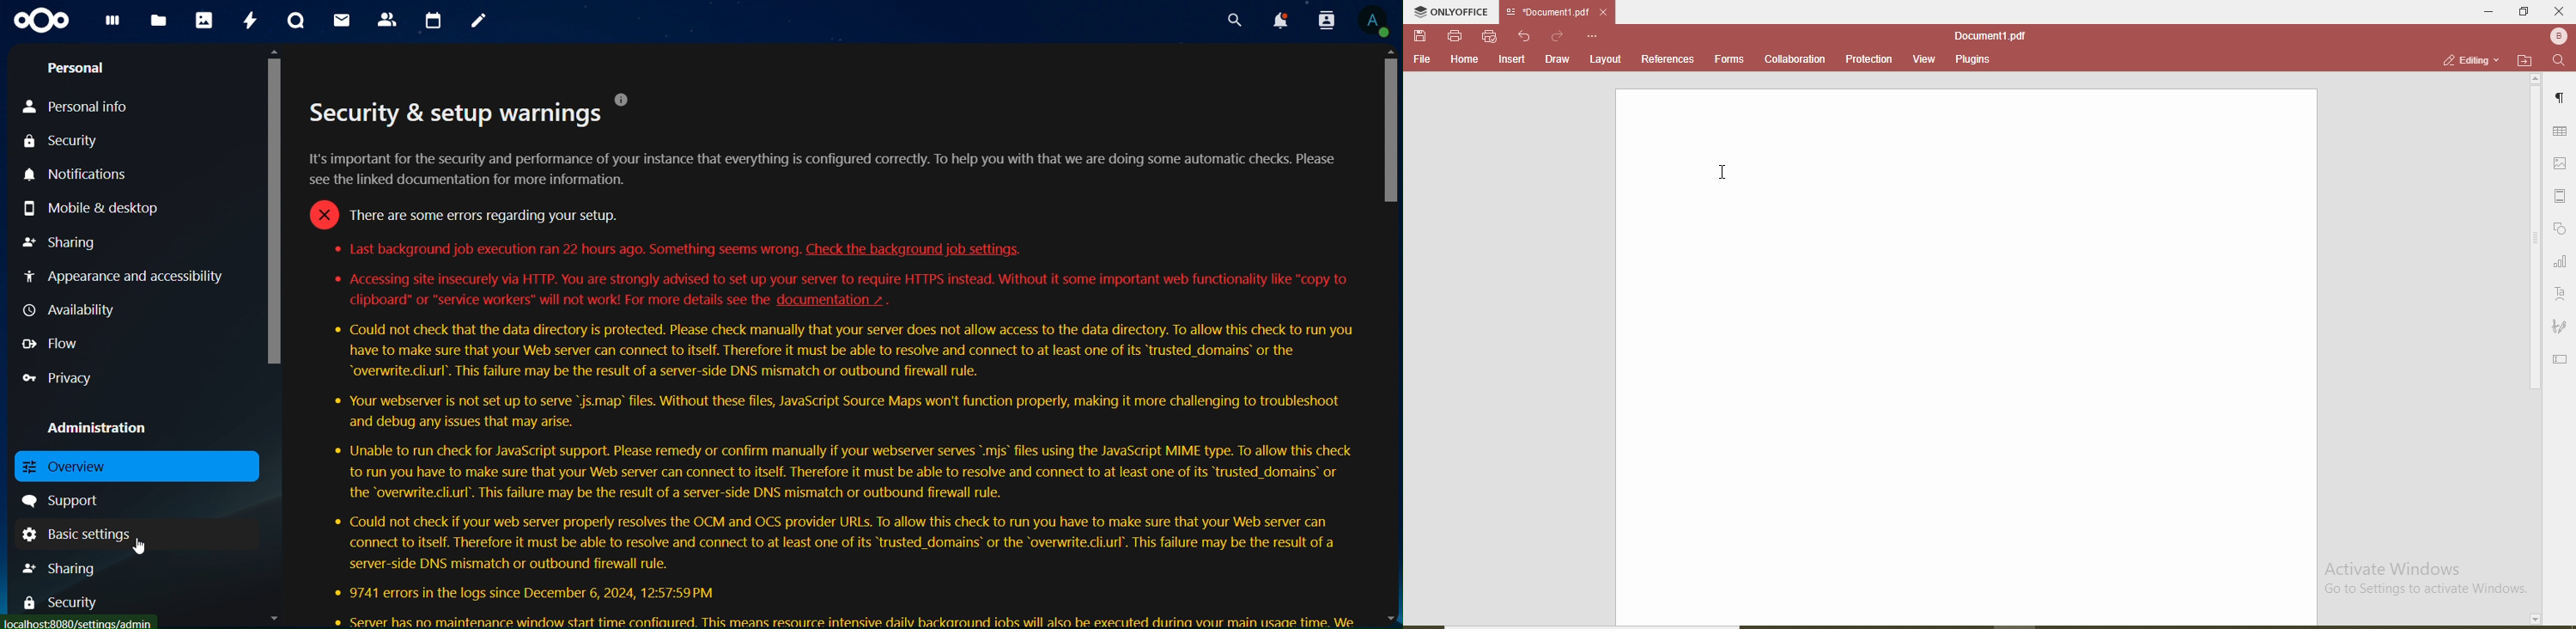 The image size is (2576, 644). I want to click on edit text, so click(2562, 357).